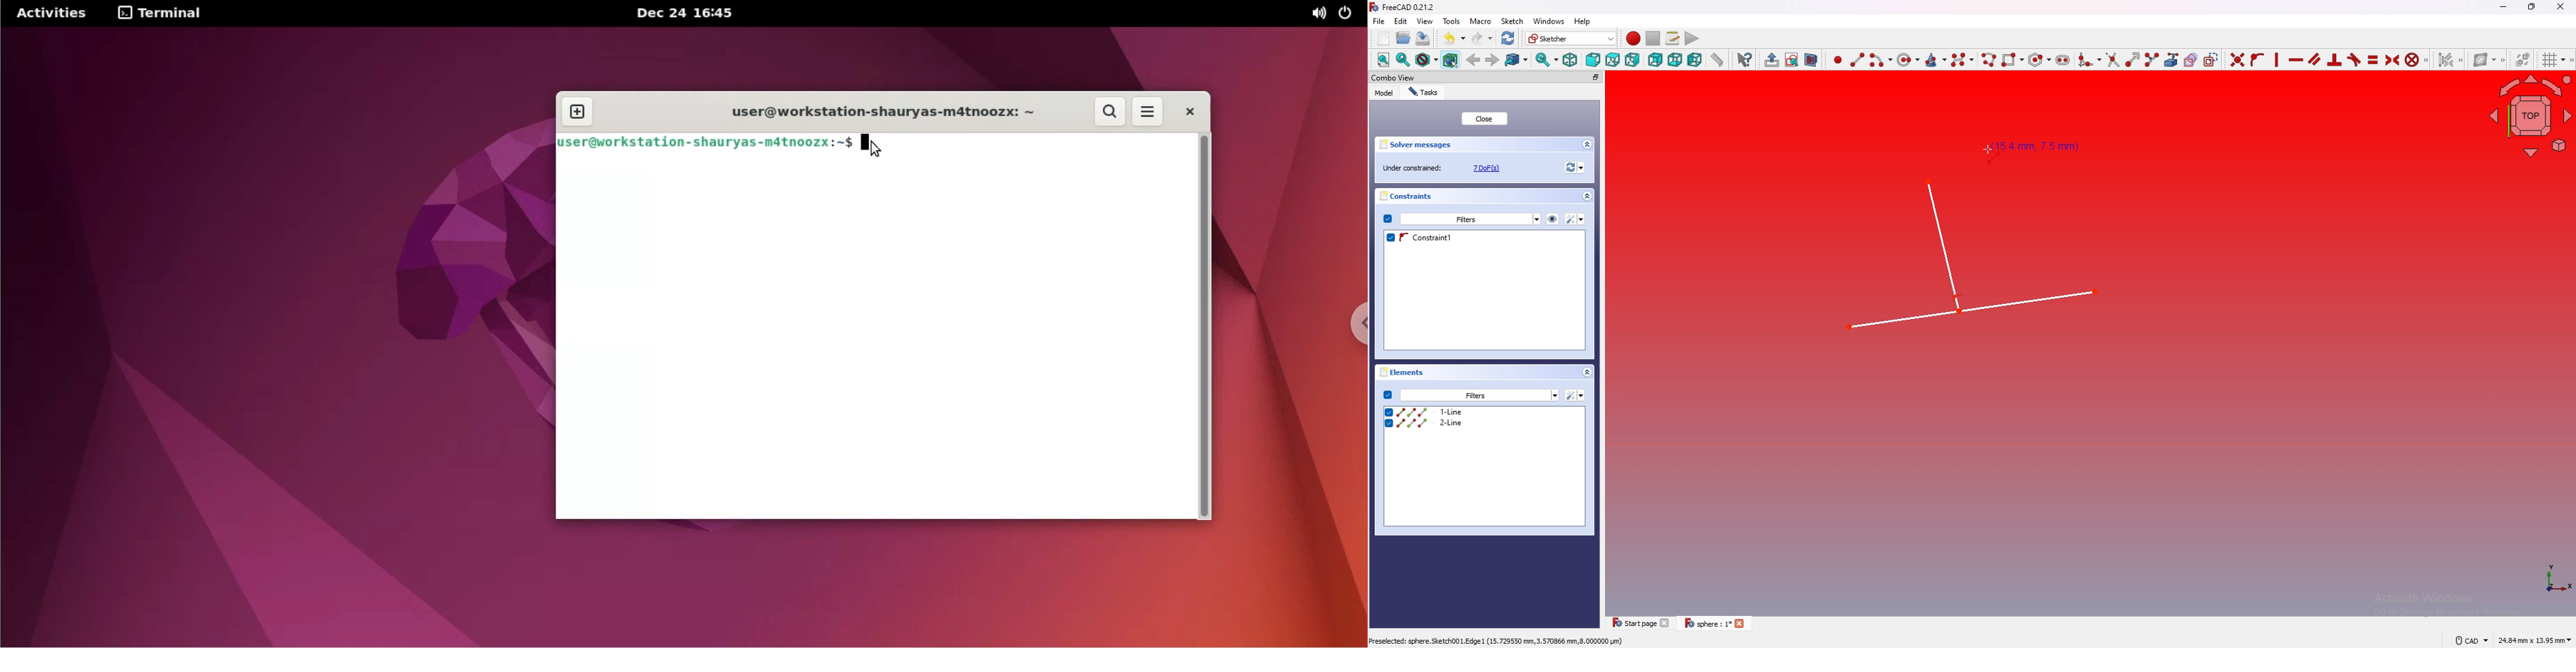 This screenshot has width=2576, height=672. I want to click on Constrain block, so click(2416, 59).